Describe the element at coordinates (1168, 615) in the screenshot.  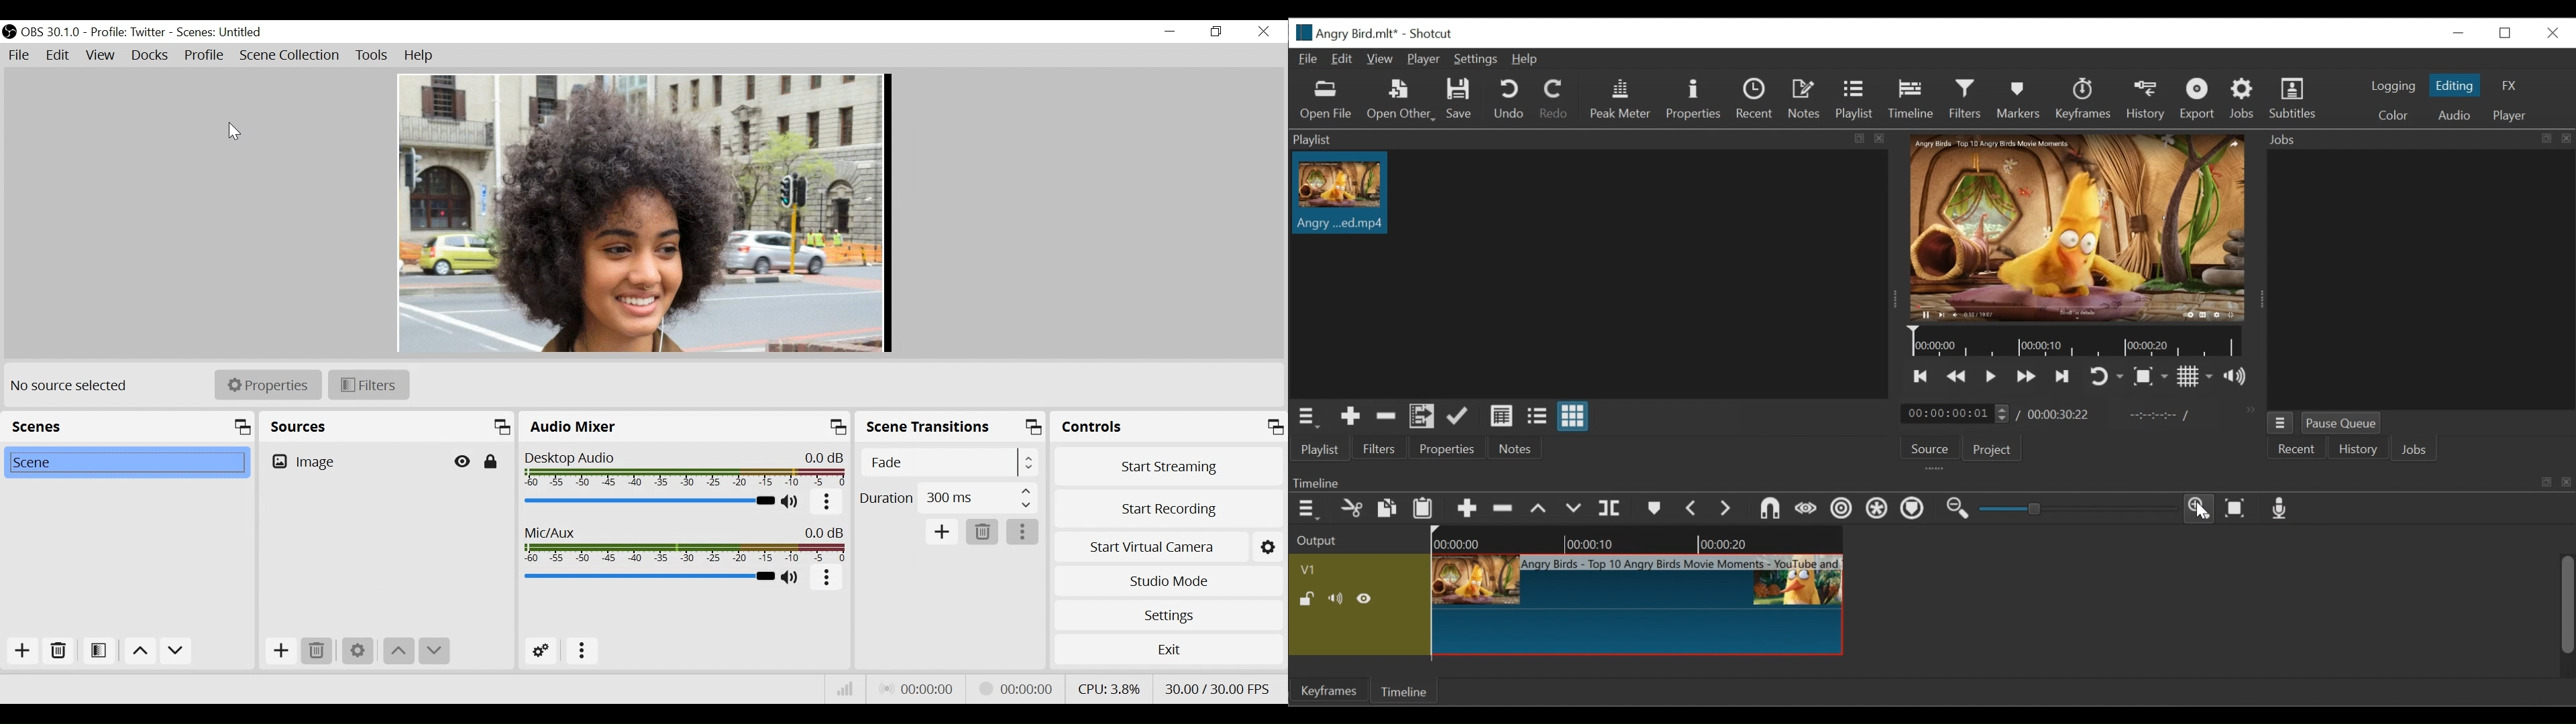
I see `Settings ` at that location.